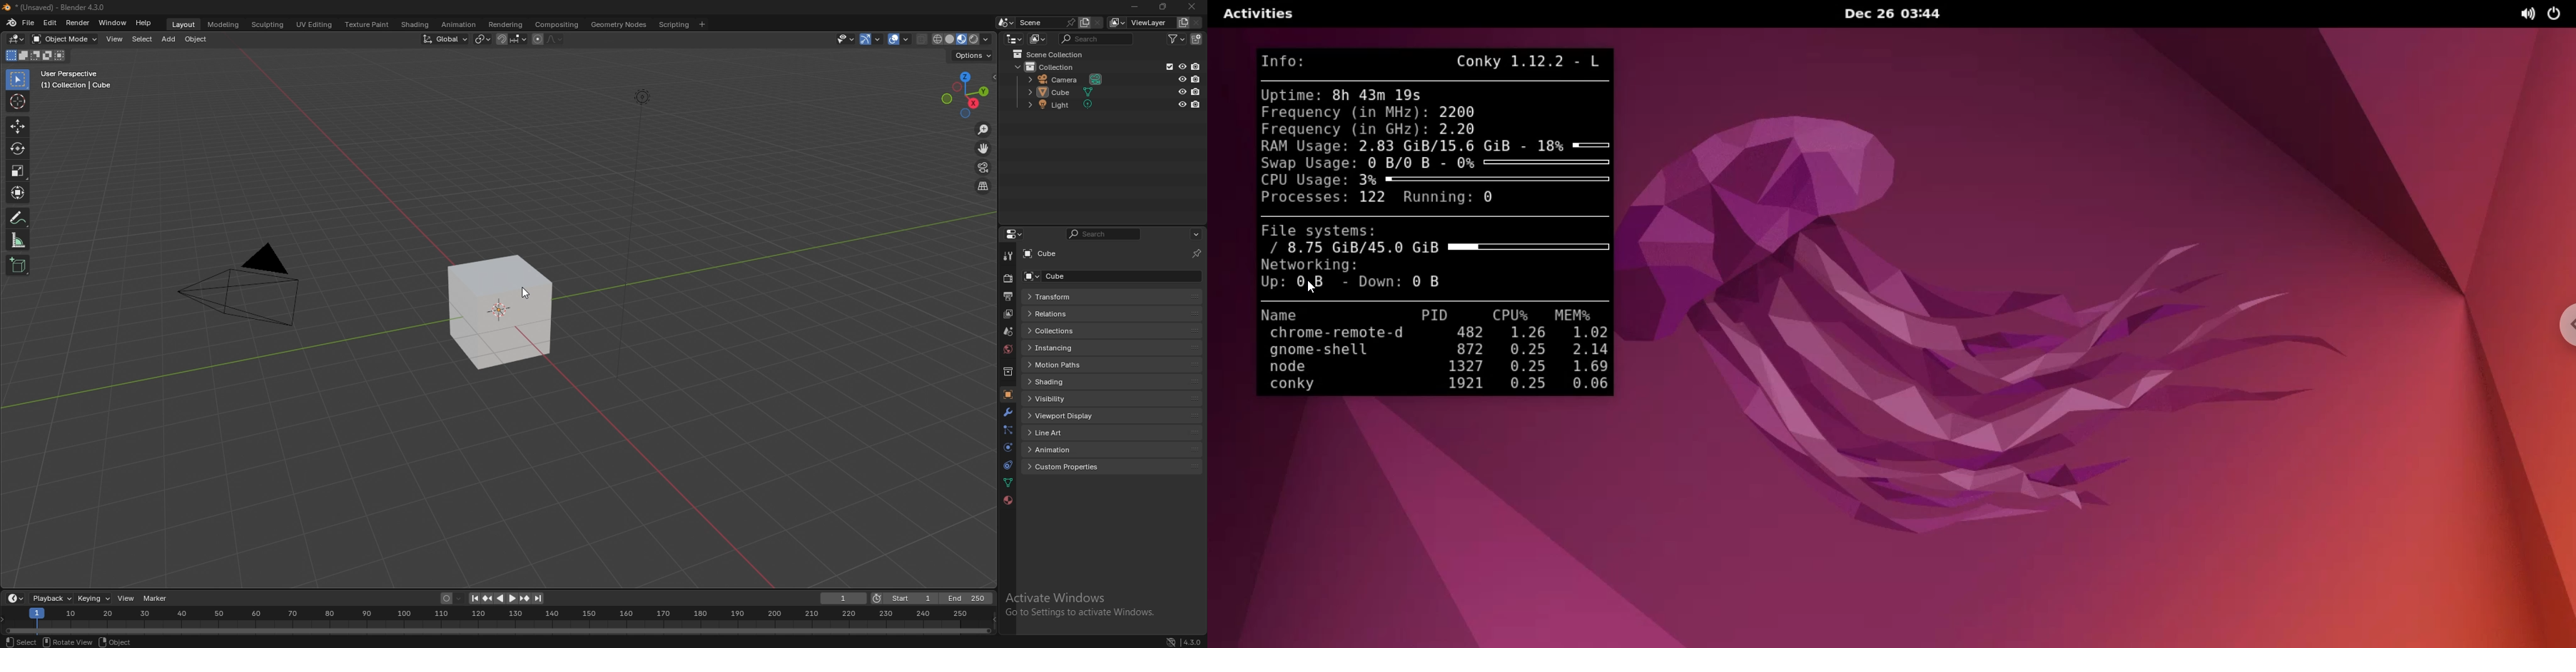 The width and height of the screenshot is (2576, 672). What do you see at coordinates (619, 24) in the screenshot?
I see `geometry nodes` at bounding box center [619, 24].